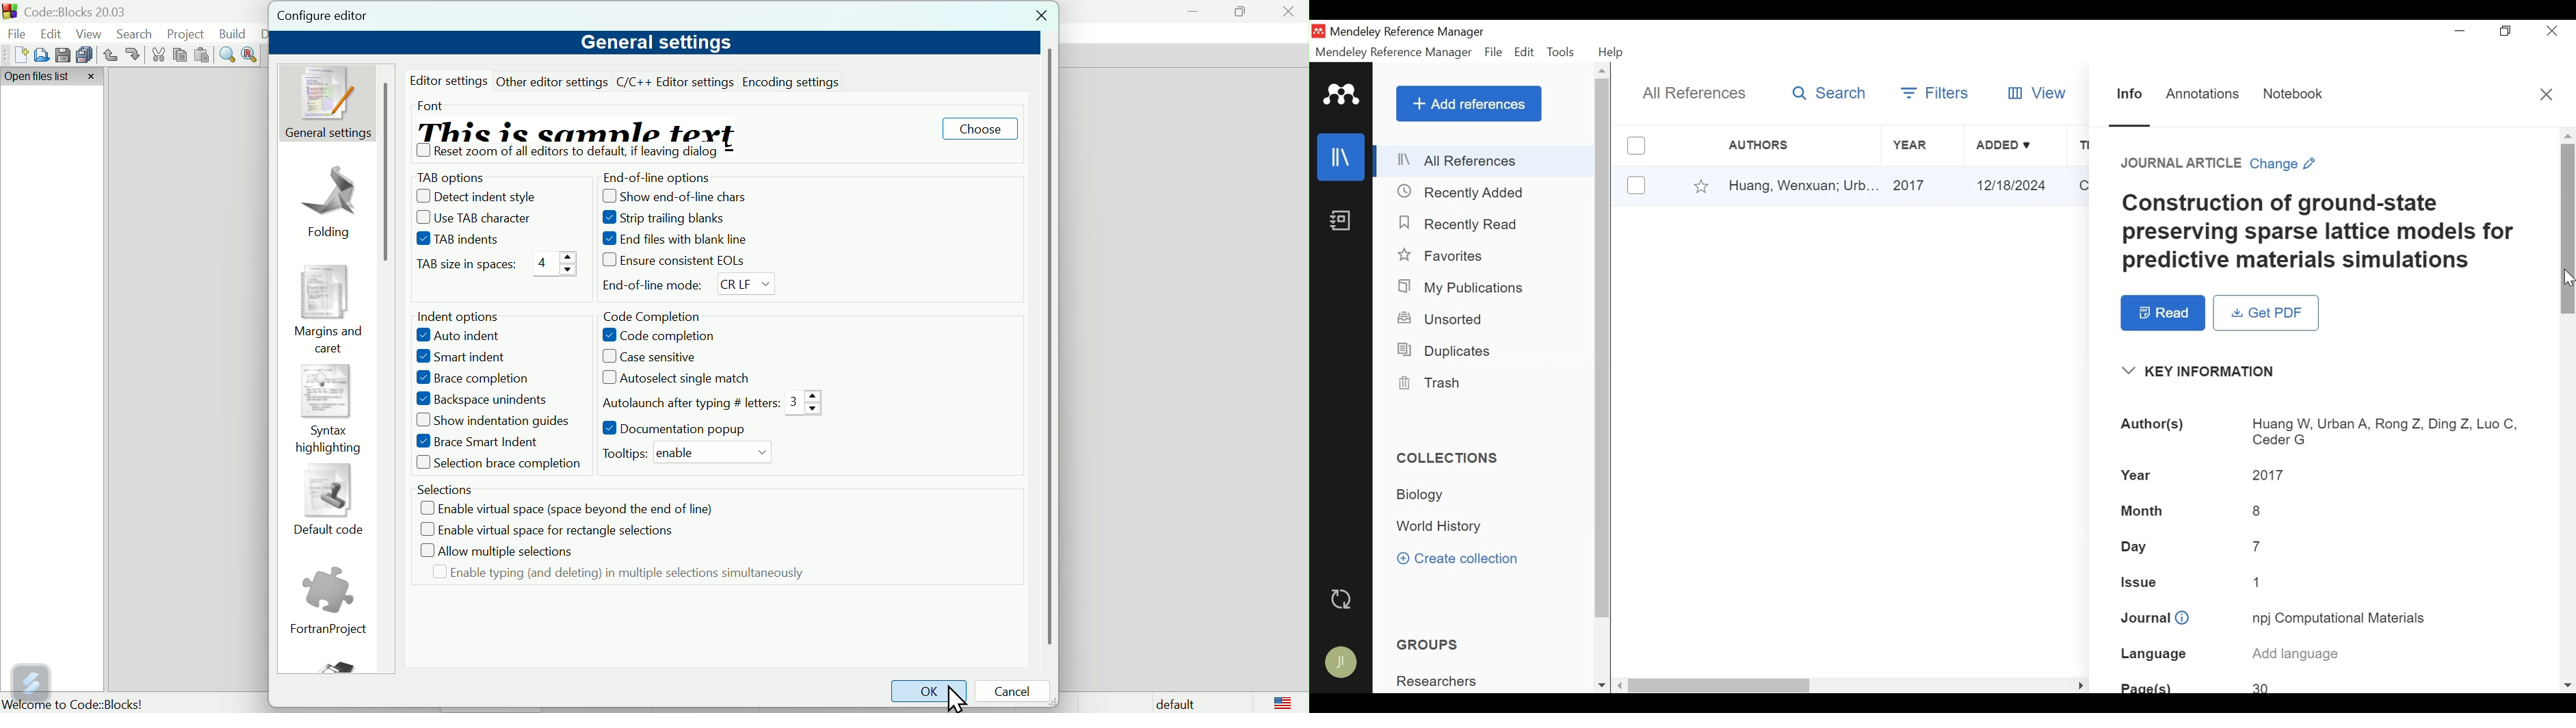  Describe the element at coordinates (53, 77) in the screenshot. I see `Open file list` at that location.